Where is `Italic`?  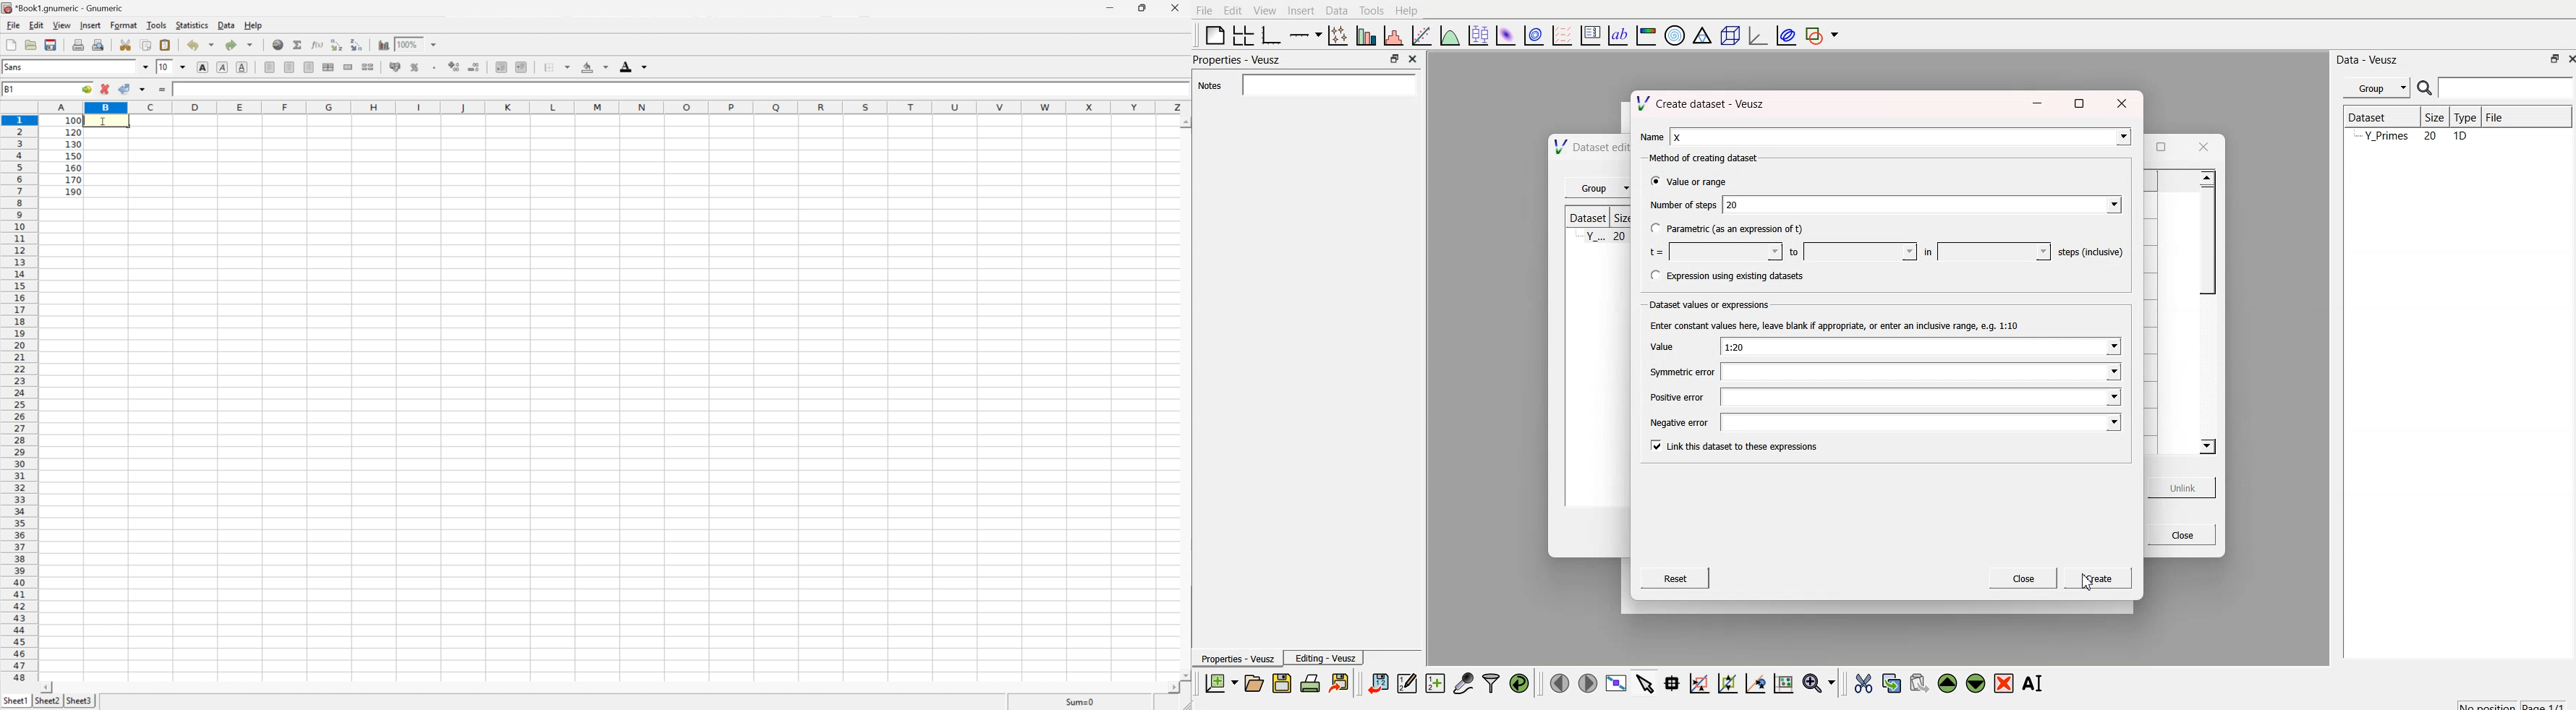 Italic is located at coordinates (221, 67).